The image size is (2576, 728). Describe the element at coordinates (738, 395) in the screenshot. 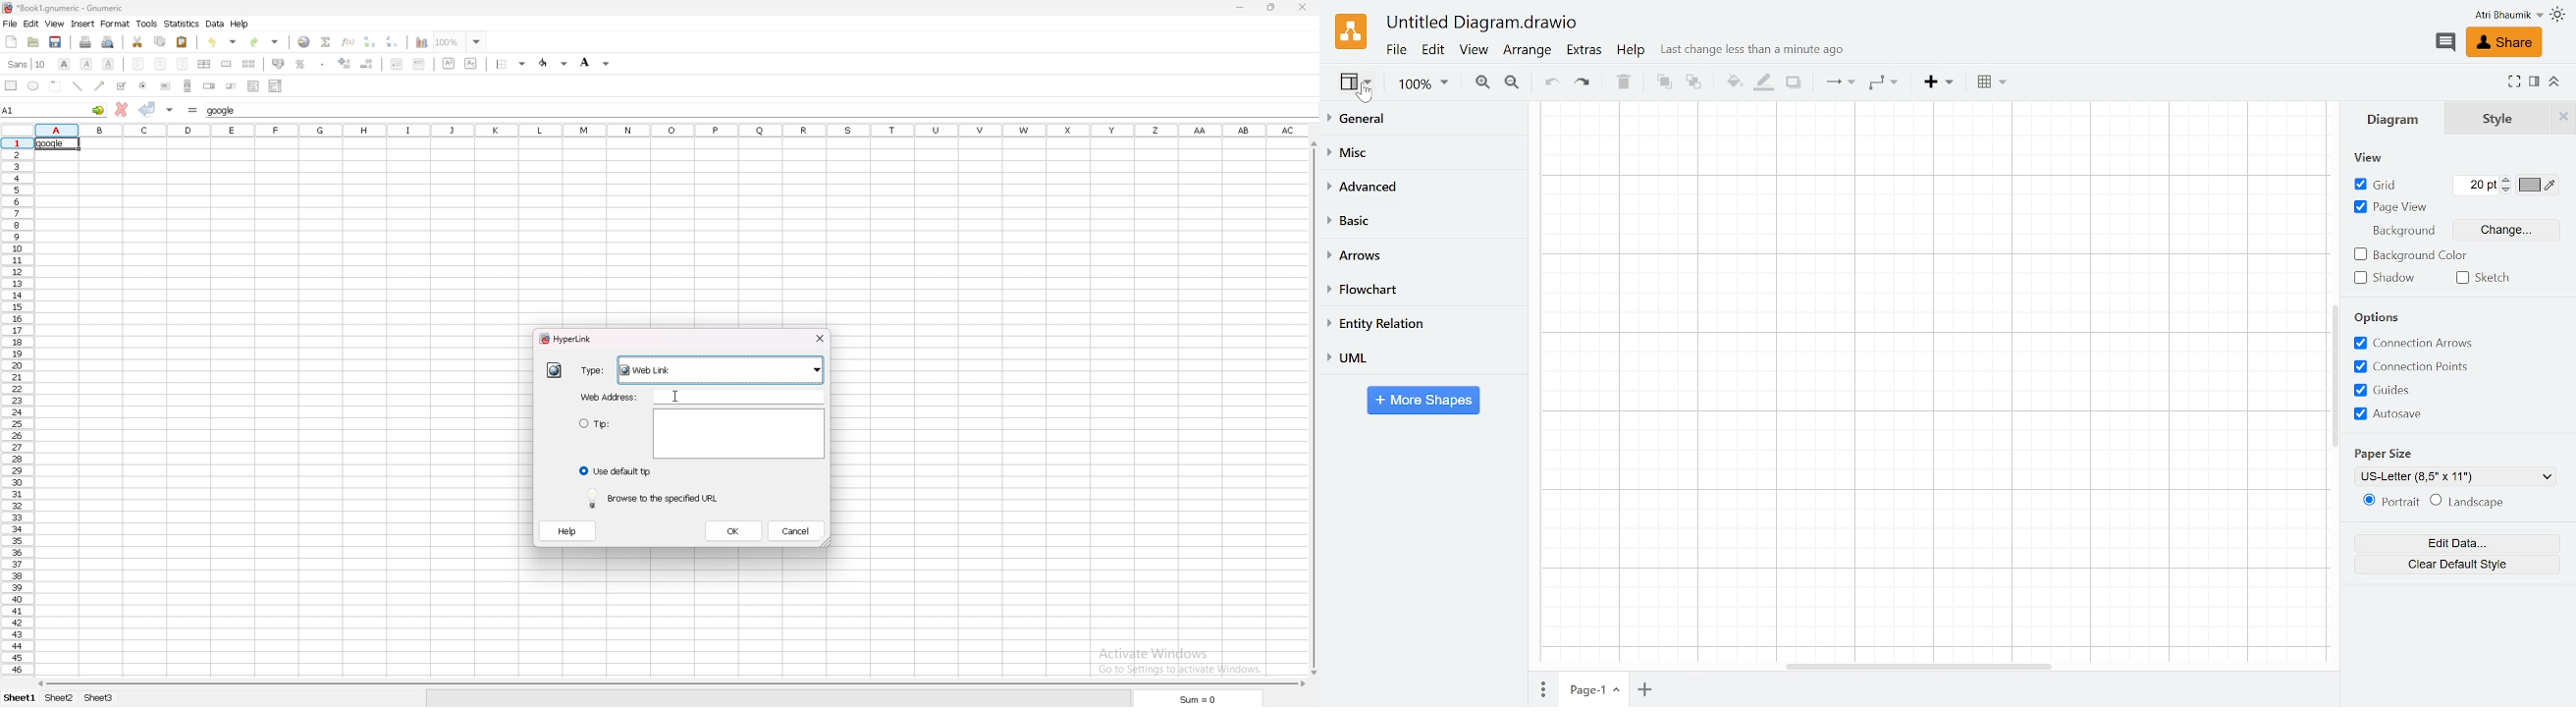

I see `typing area` at that location.